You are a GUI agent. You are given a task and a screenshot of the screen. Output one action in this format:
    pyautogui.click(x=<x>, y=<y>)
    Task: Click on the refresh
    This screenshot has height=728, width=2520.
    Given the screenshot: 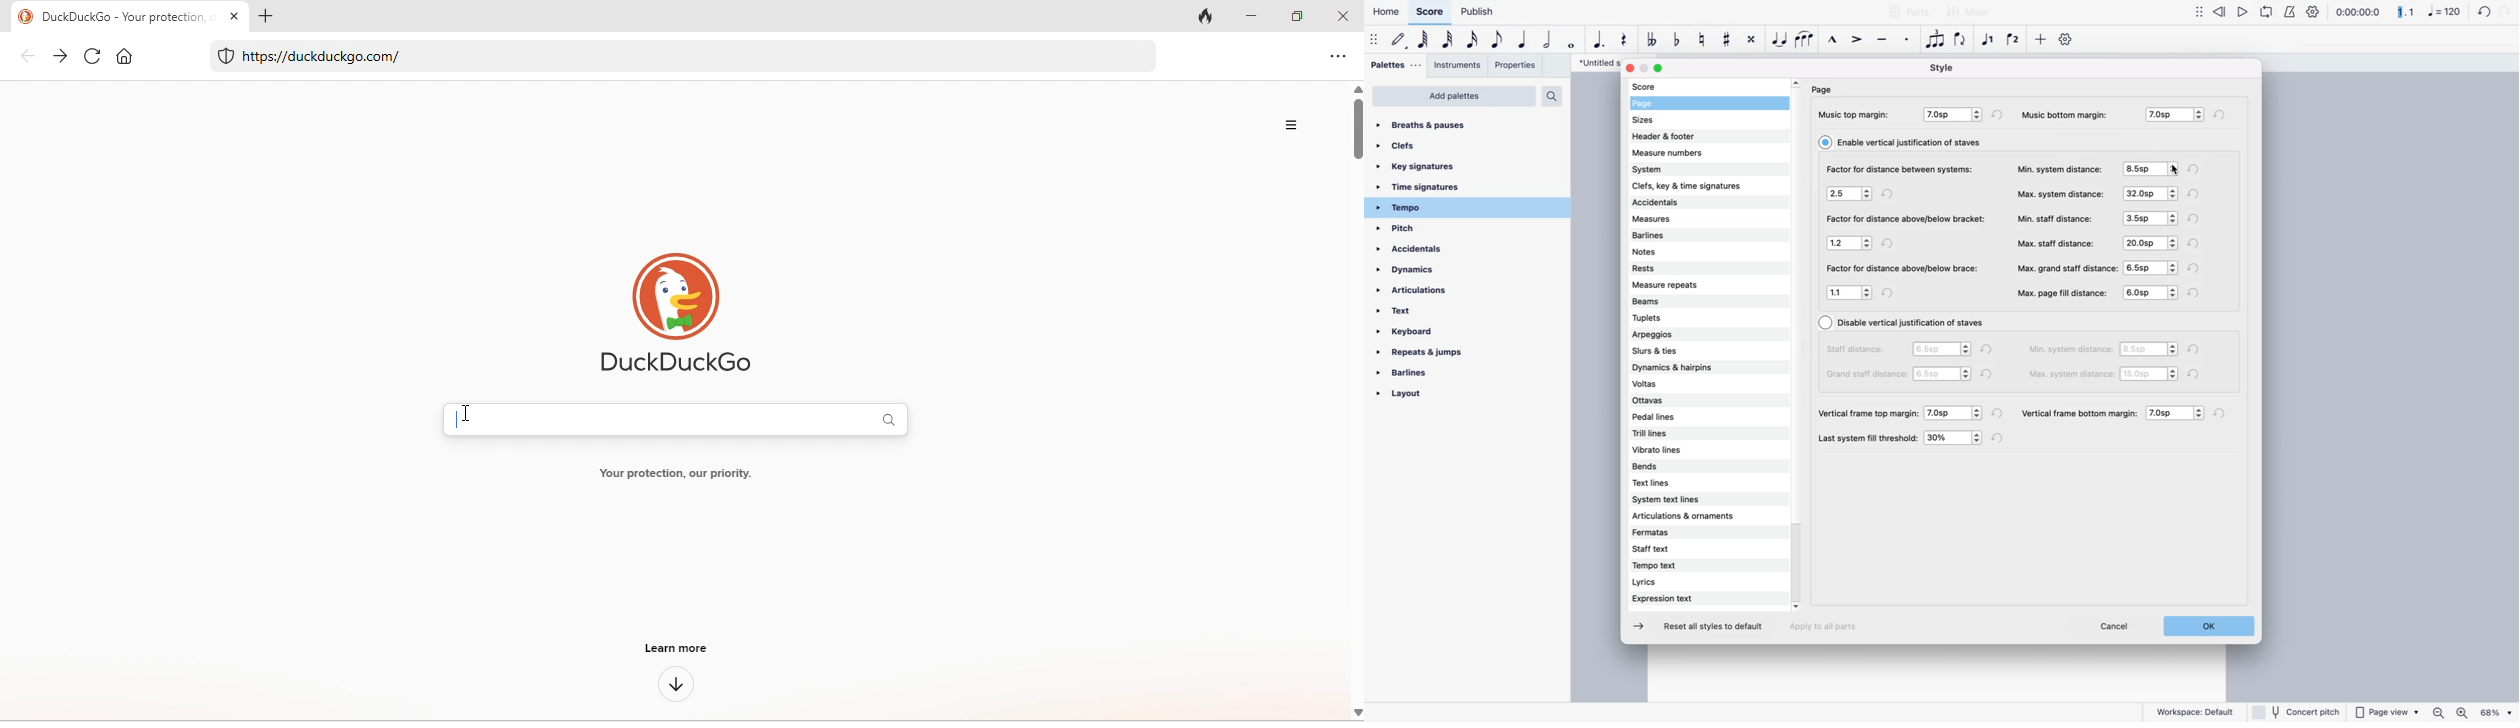 What is the action you would take?
    pyautogui.click(x=1988, y=349)
    